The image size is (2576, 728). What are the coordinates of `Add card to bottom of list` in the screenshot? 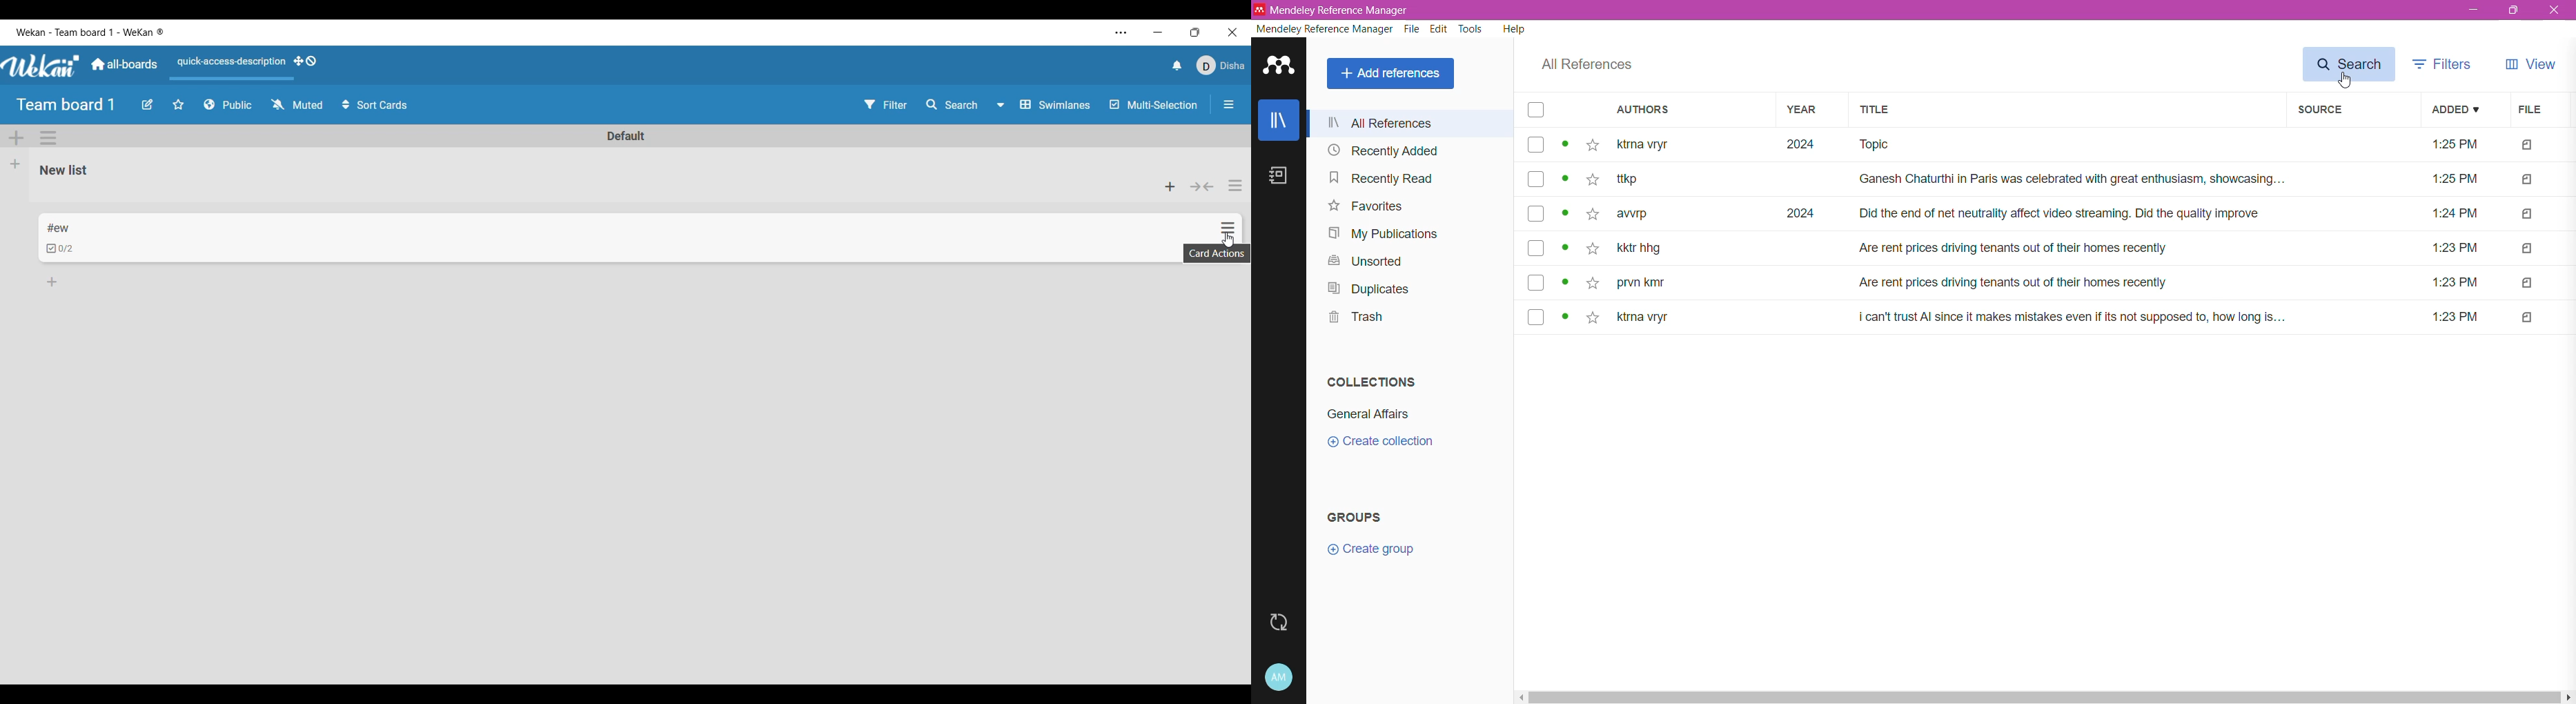 It's located at (52, 282).